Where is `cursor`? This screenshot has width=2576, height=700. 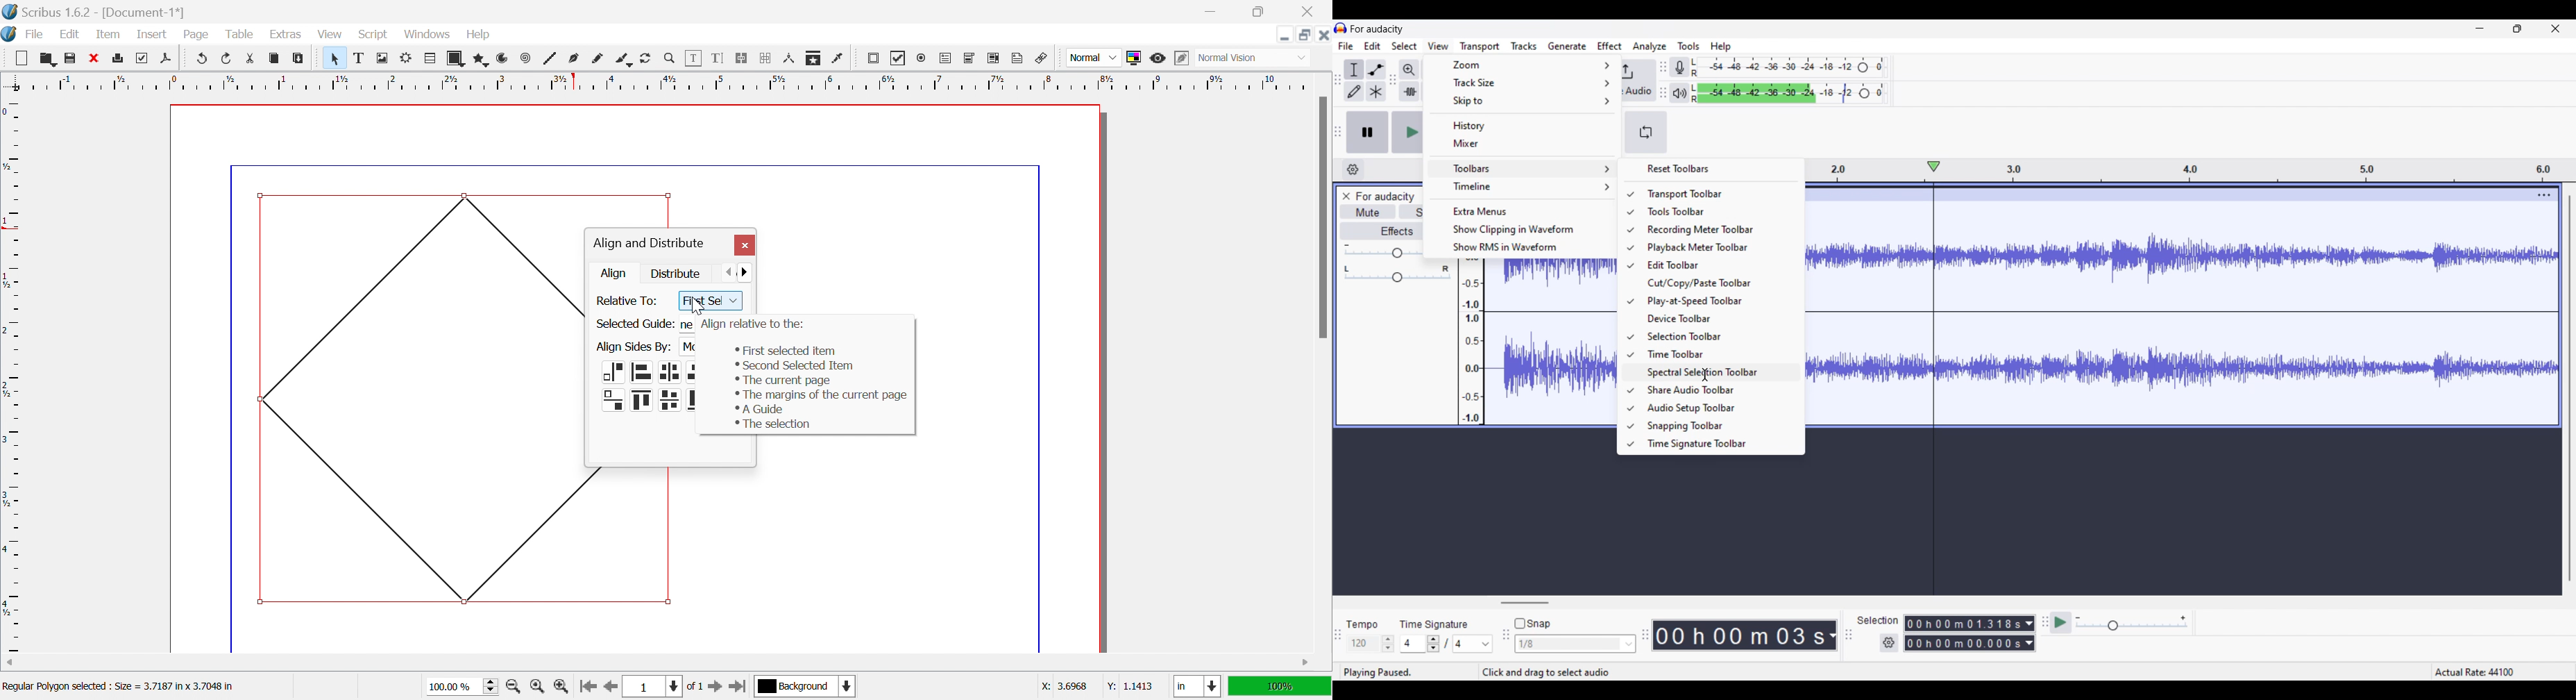
cursor is located at coordinates (696, 306).